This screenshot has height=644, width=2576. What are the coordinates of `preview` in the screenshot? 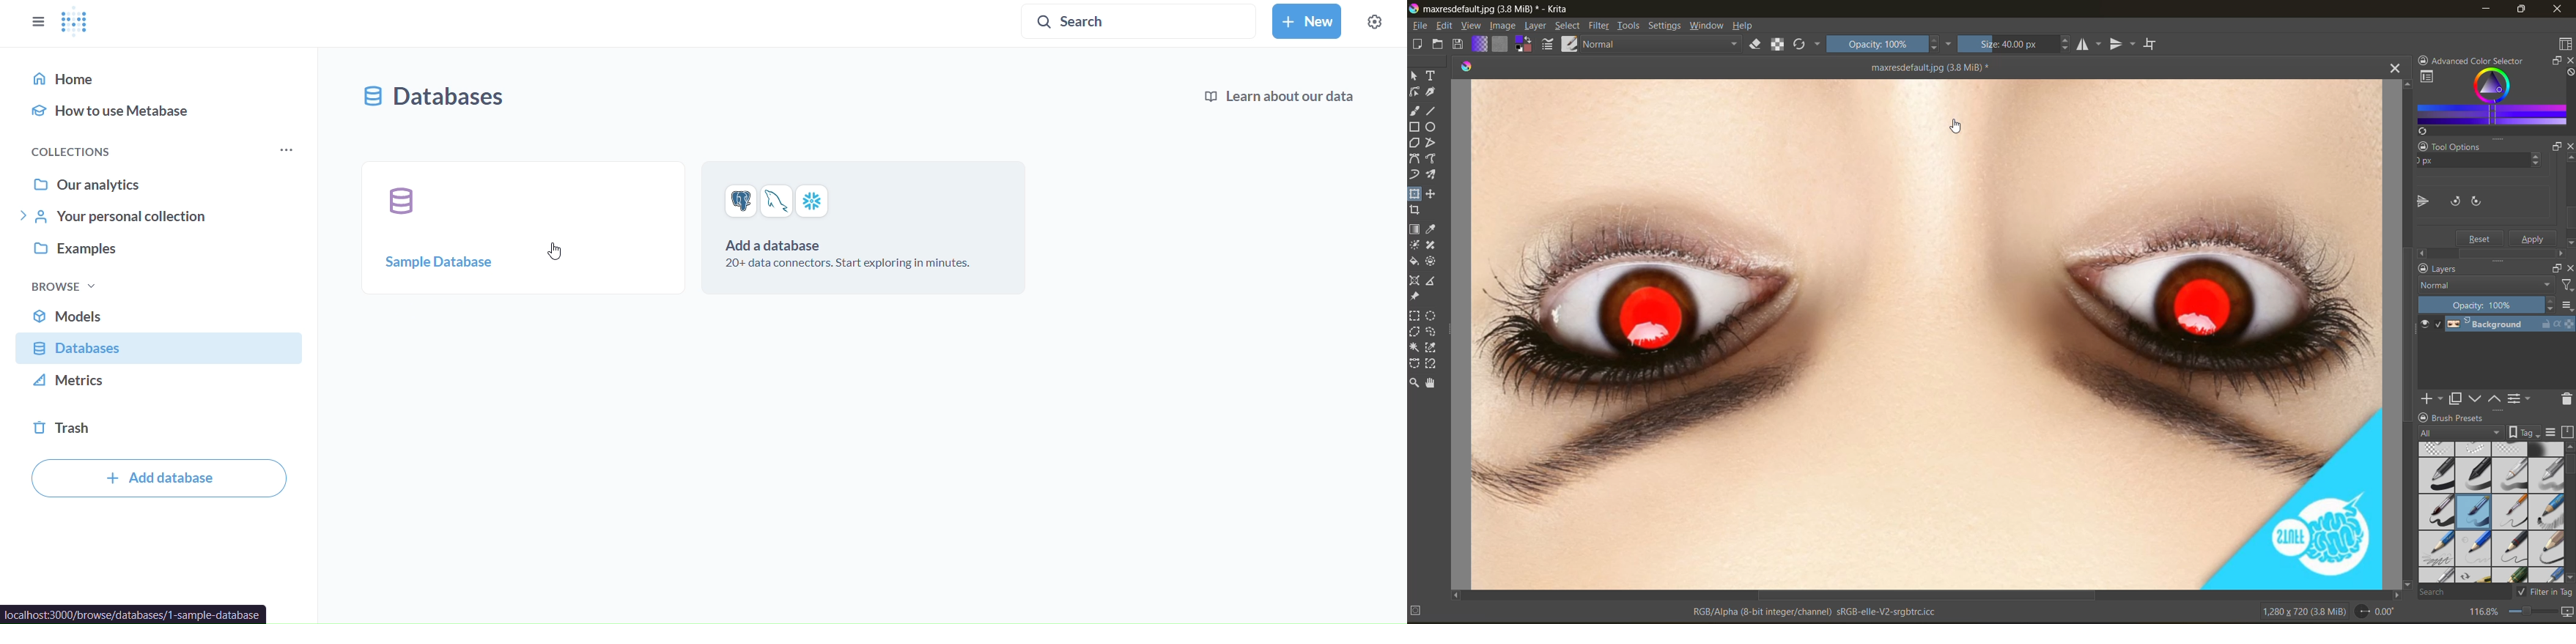 It's located at (2425, 325).